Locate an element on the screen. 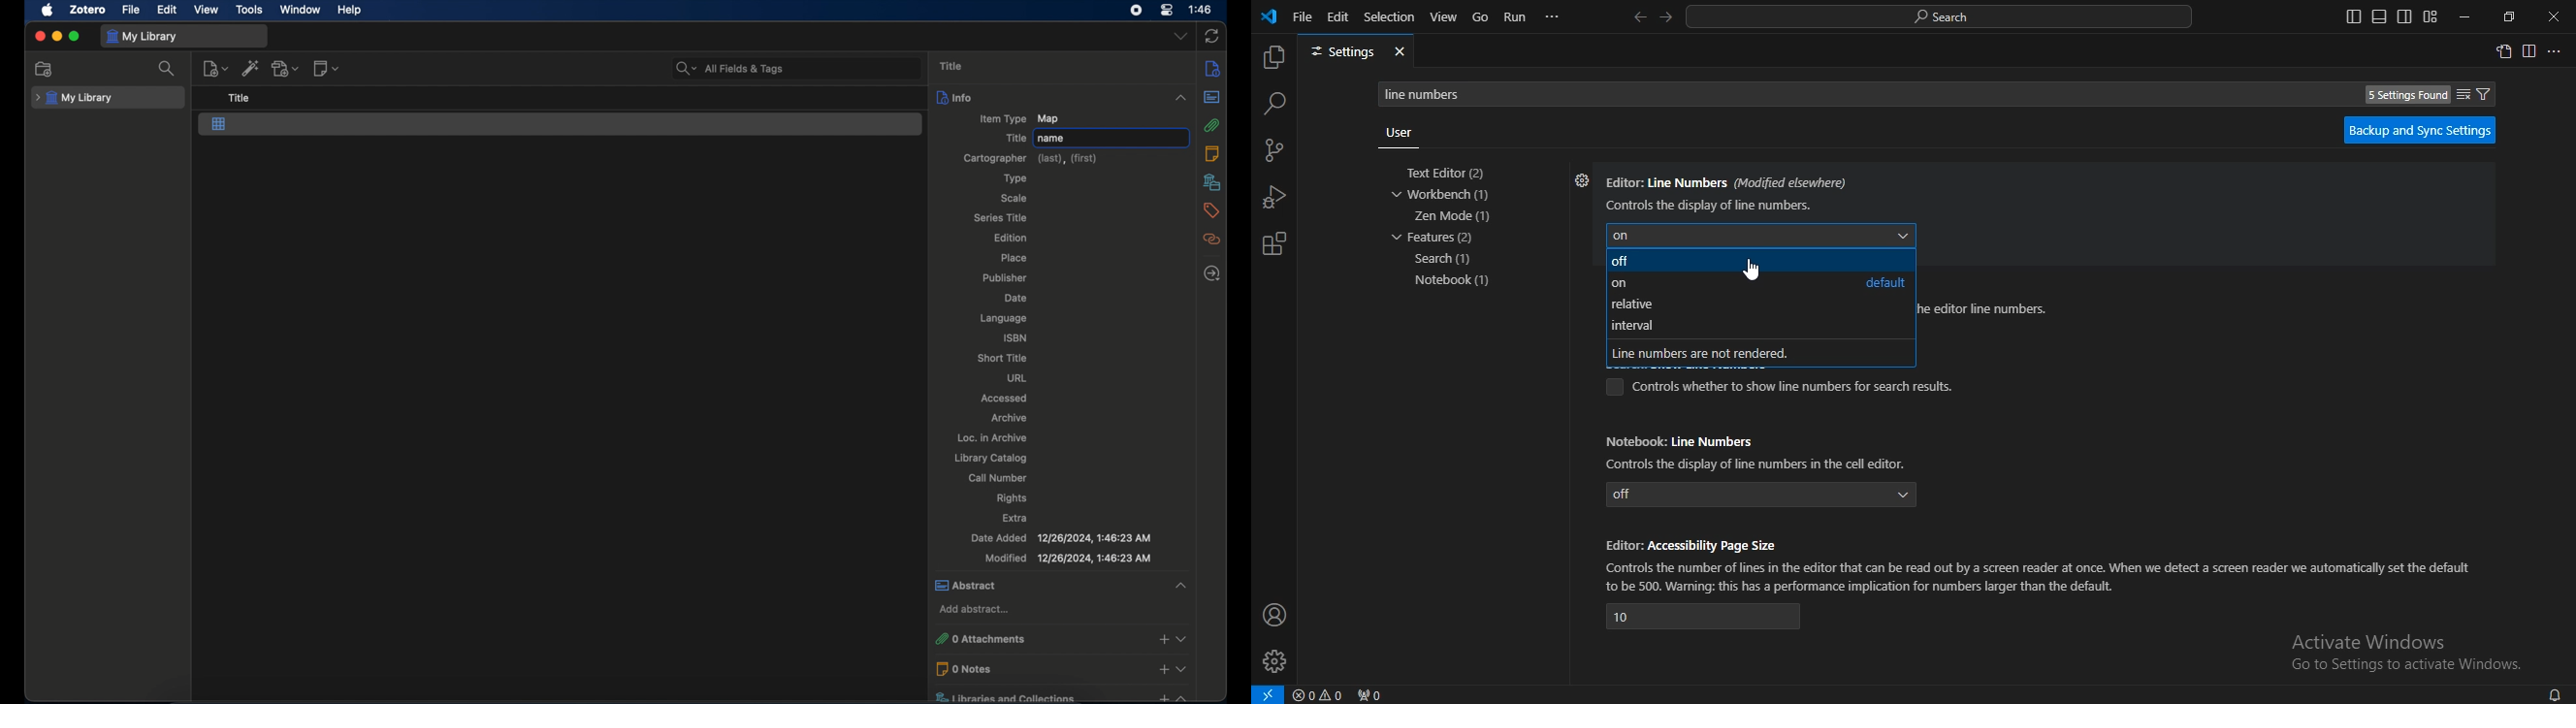 This screenshot has width=2576, height=728. abstract is located at coordinates (1045, 584).